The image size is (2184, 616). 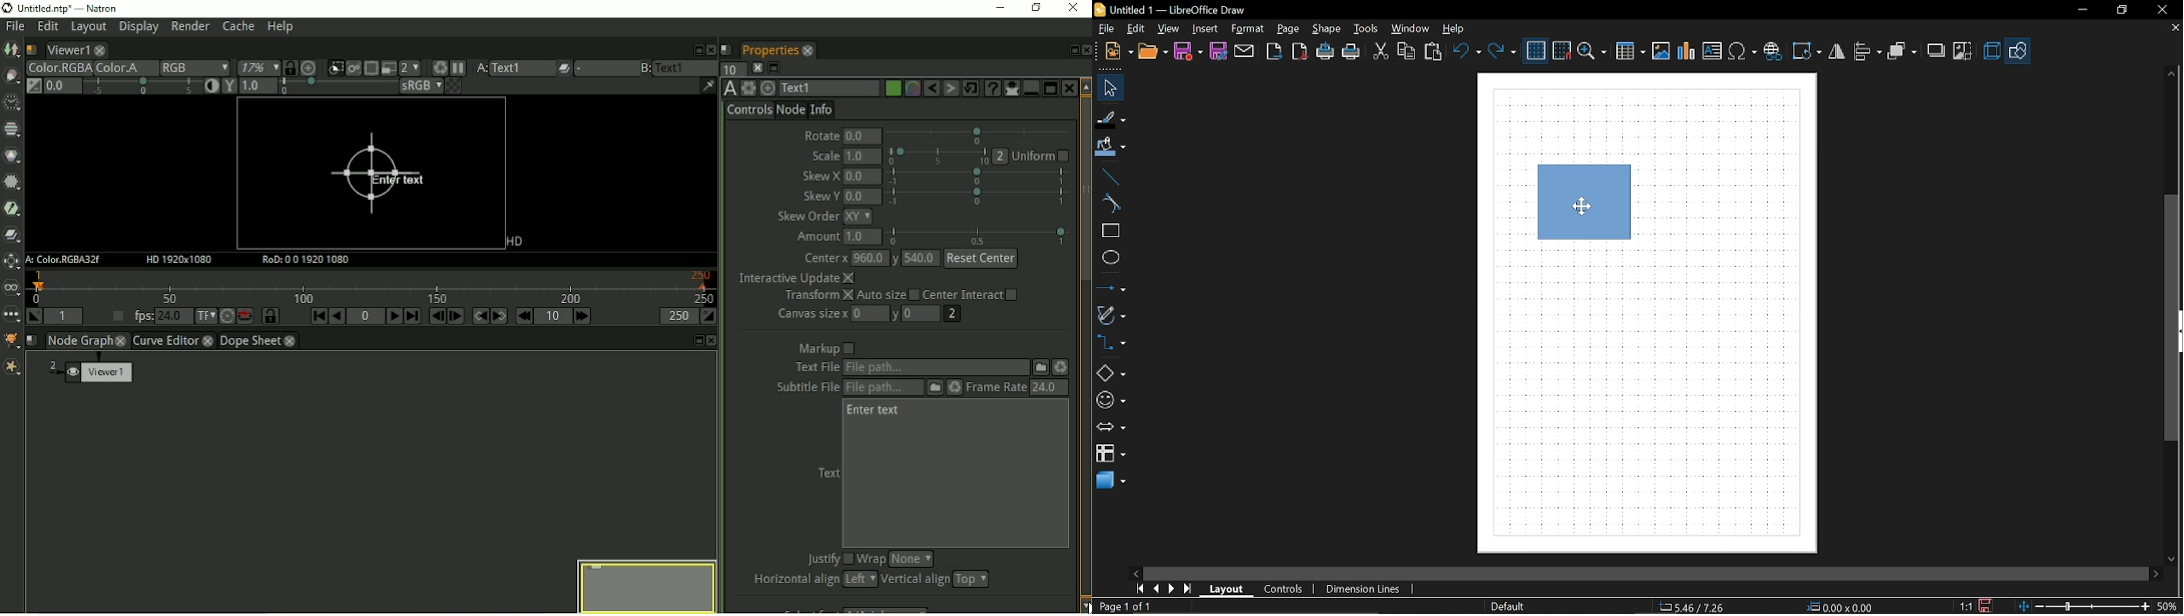 I want to click on undo, so click(x=1466, y=51).